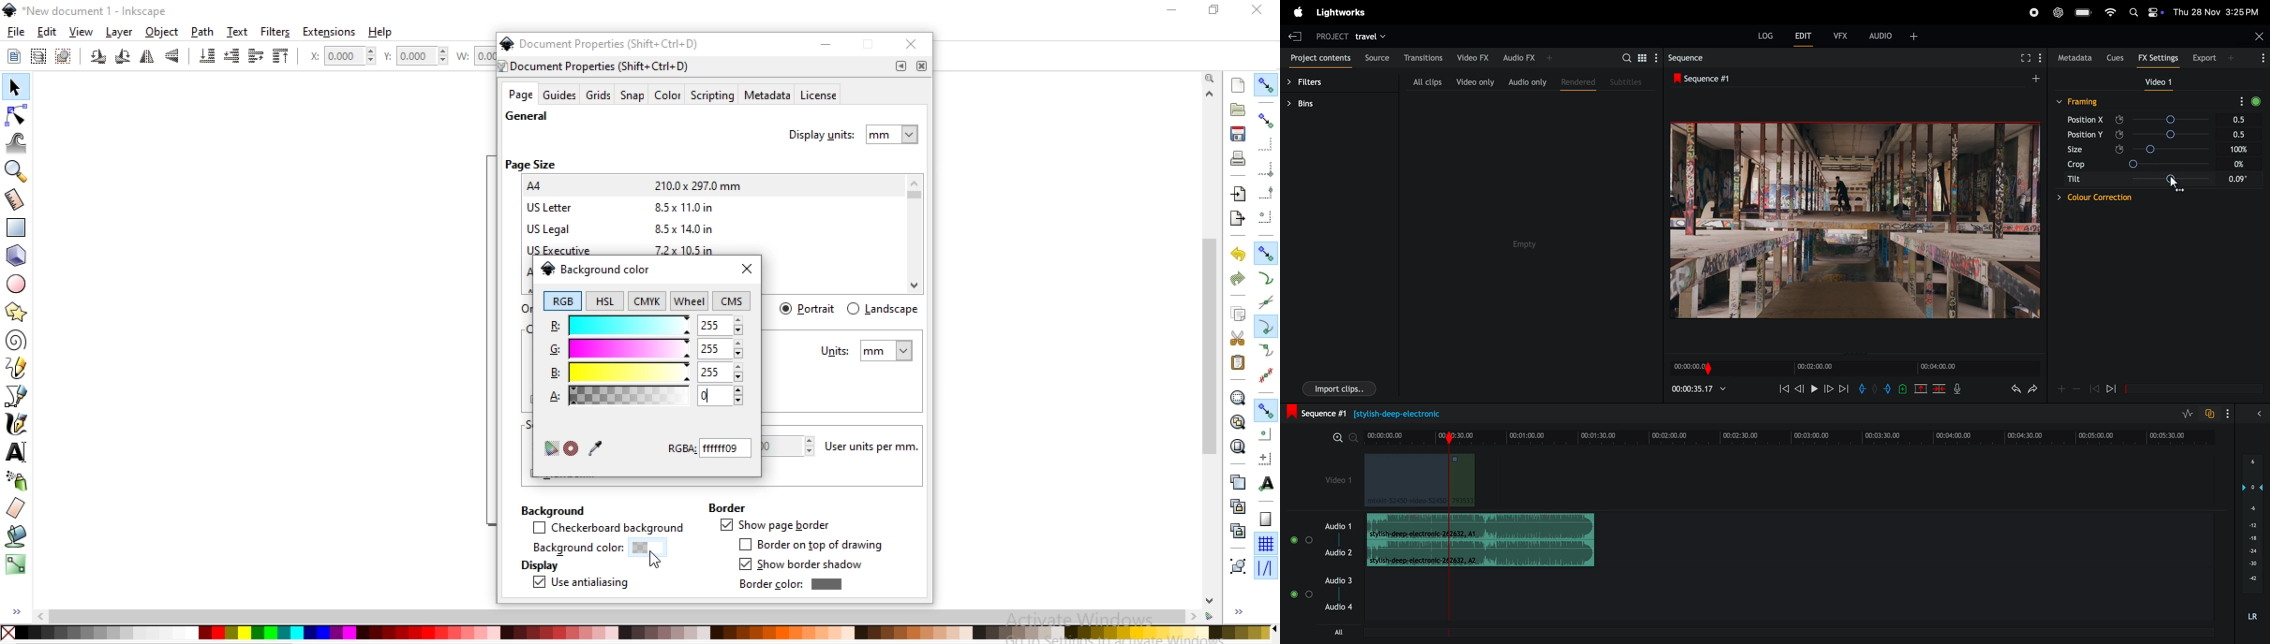 This screenshot has width=2296, height=644. What do you see at coordinates (1939, 388) in the screenshot?
I see `delete` at bounding box center [1939, 388].